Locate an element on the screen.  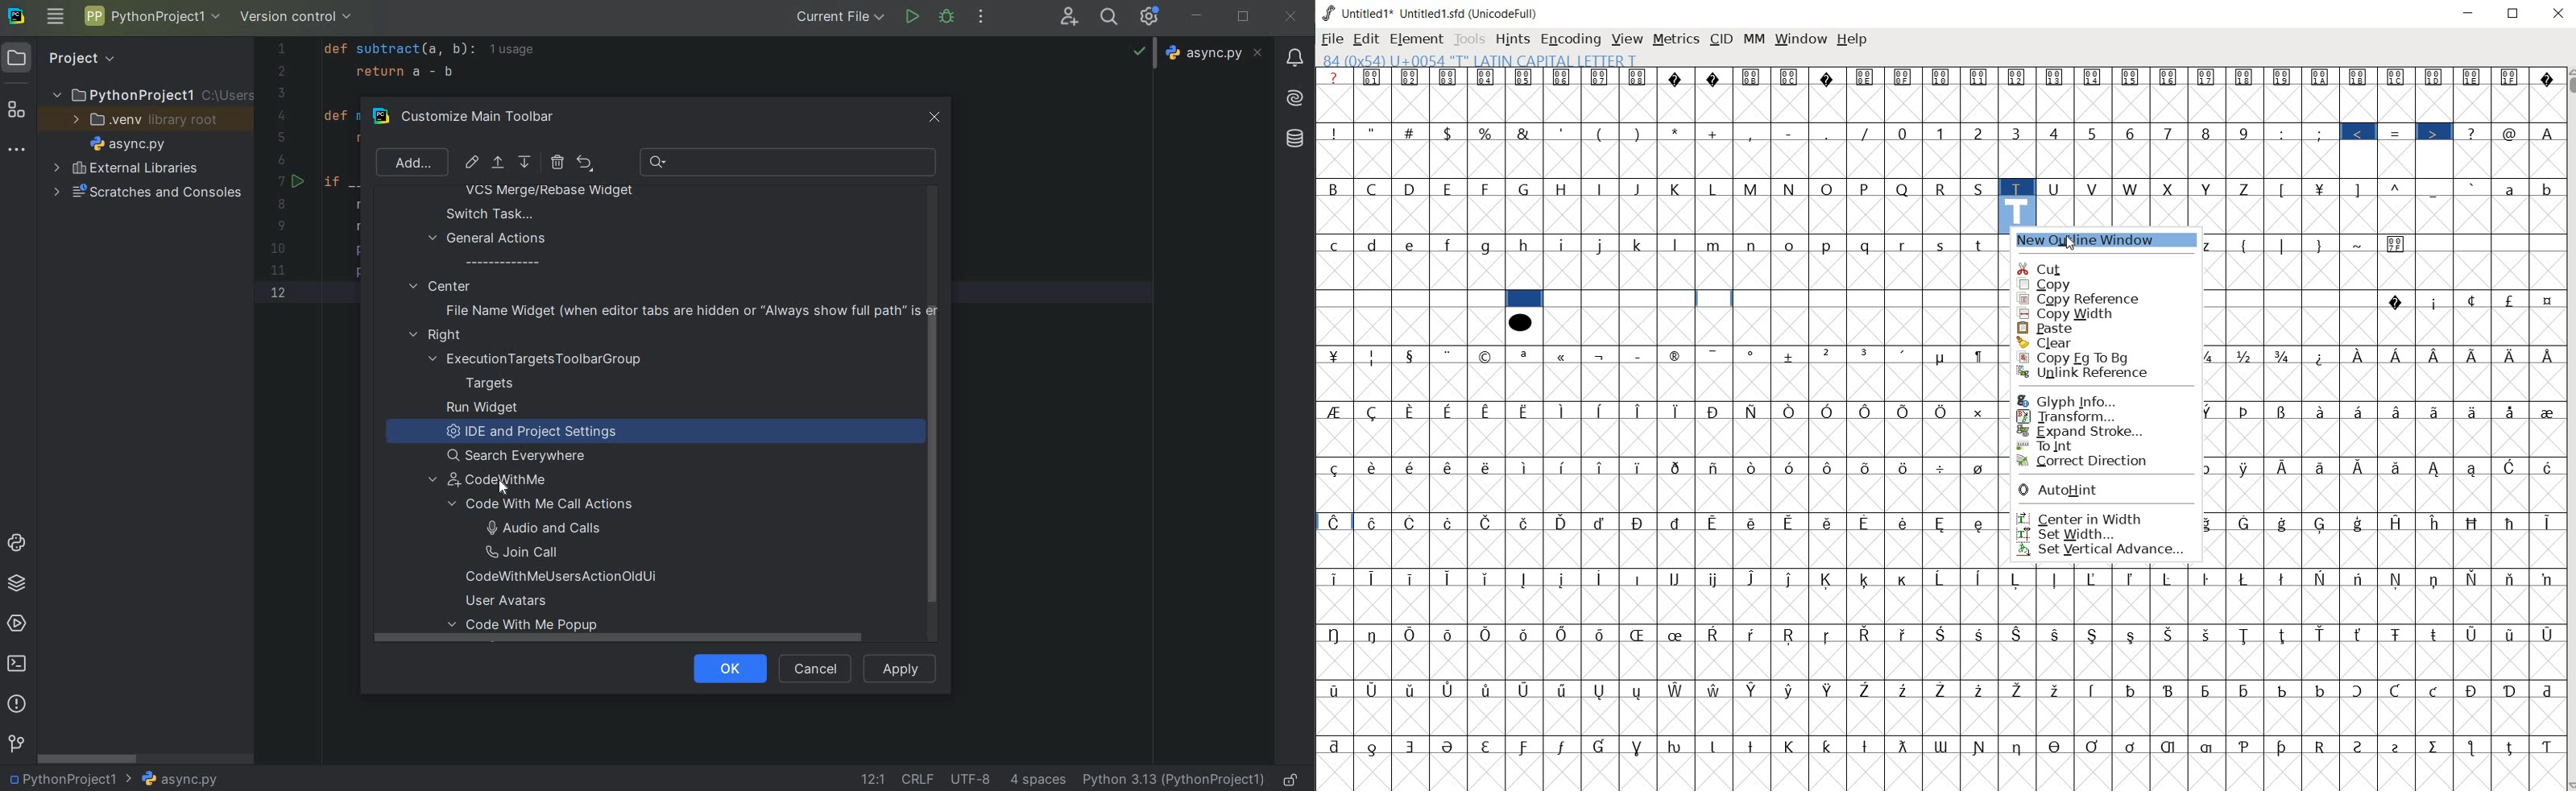
code with me call actions is located at coordinates (558, 504).